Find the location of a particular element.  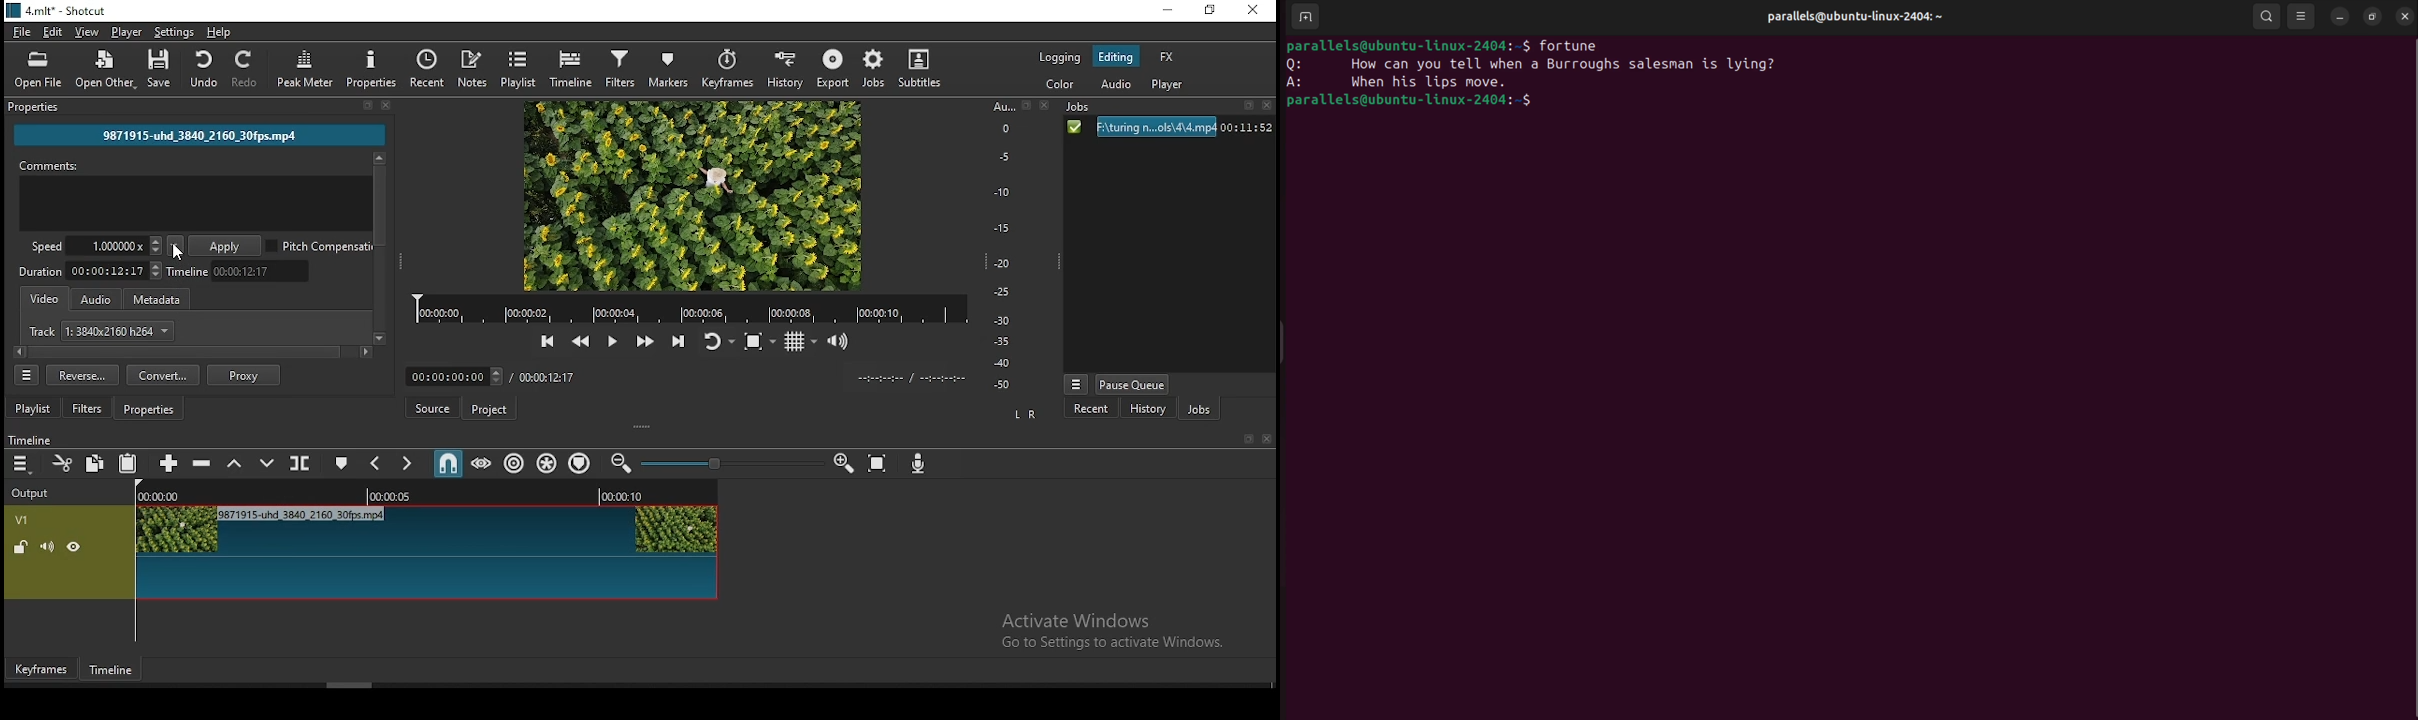

history is located at coordinates (1144, 410).